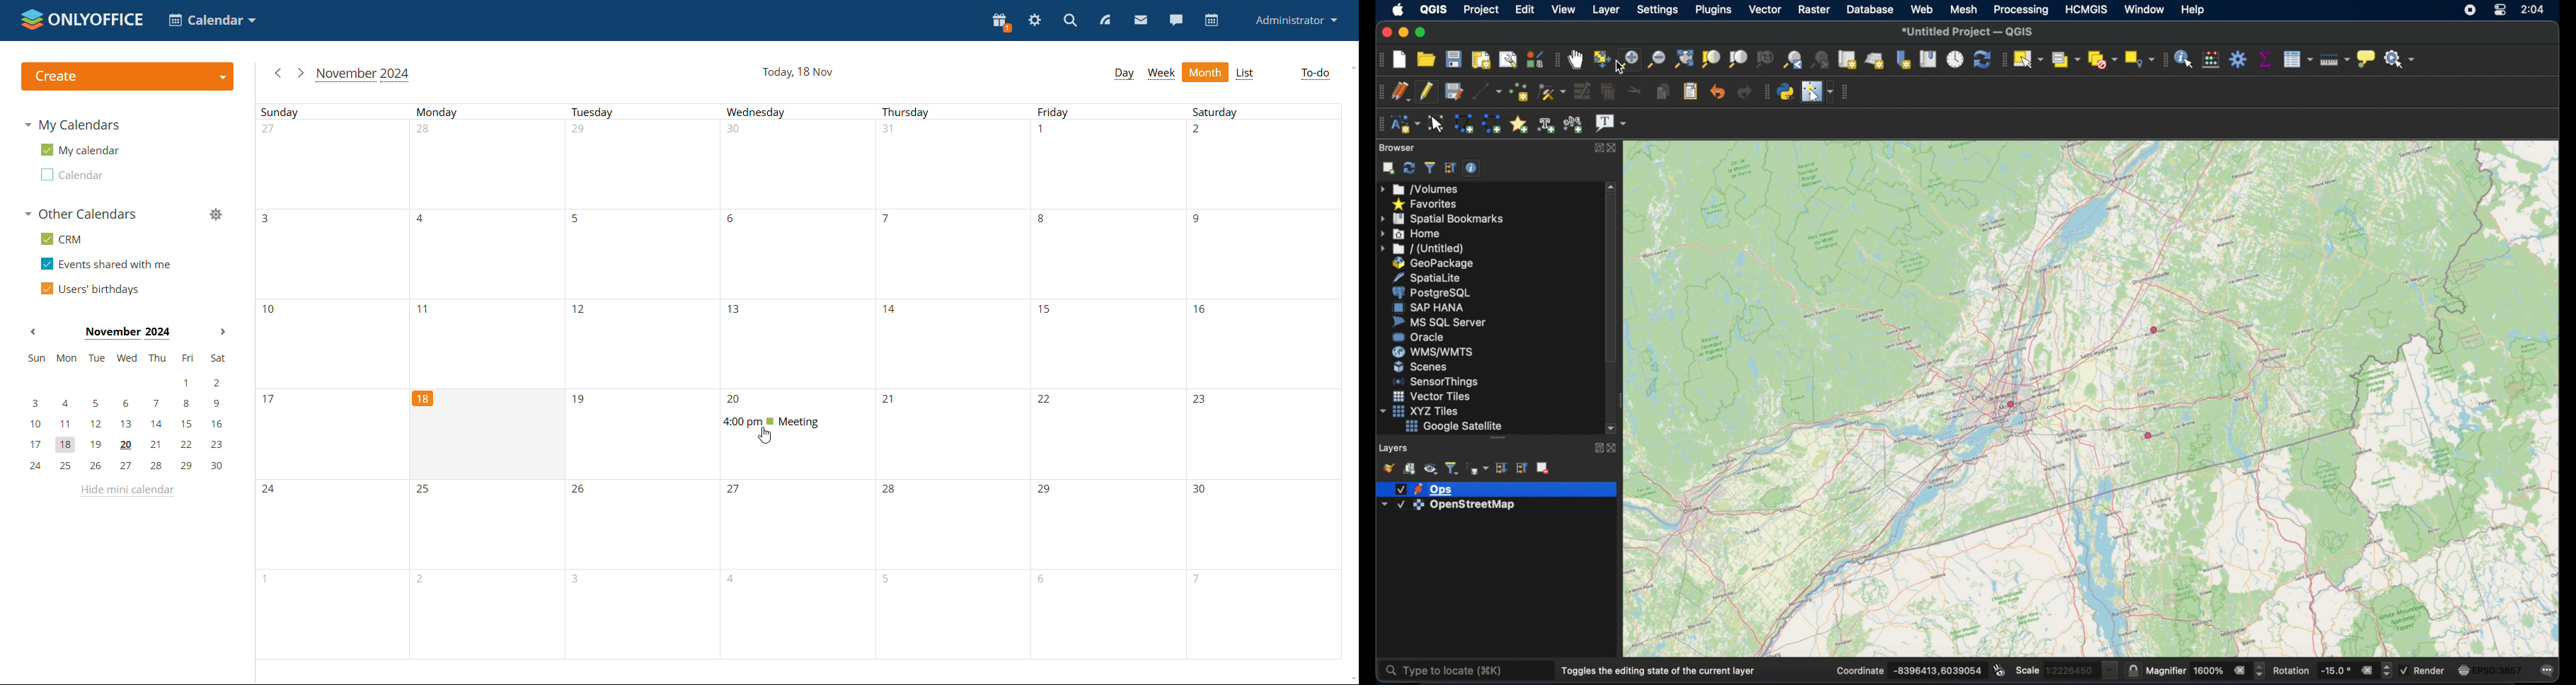 The height and width of the screenshot is (700, 2576). What do you see at coordinates (1472, 167) in the screenshot?
I see `enable/disable properties widget` at bounding box center [1472, 167].